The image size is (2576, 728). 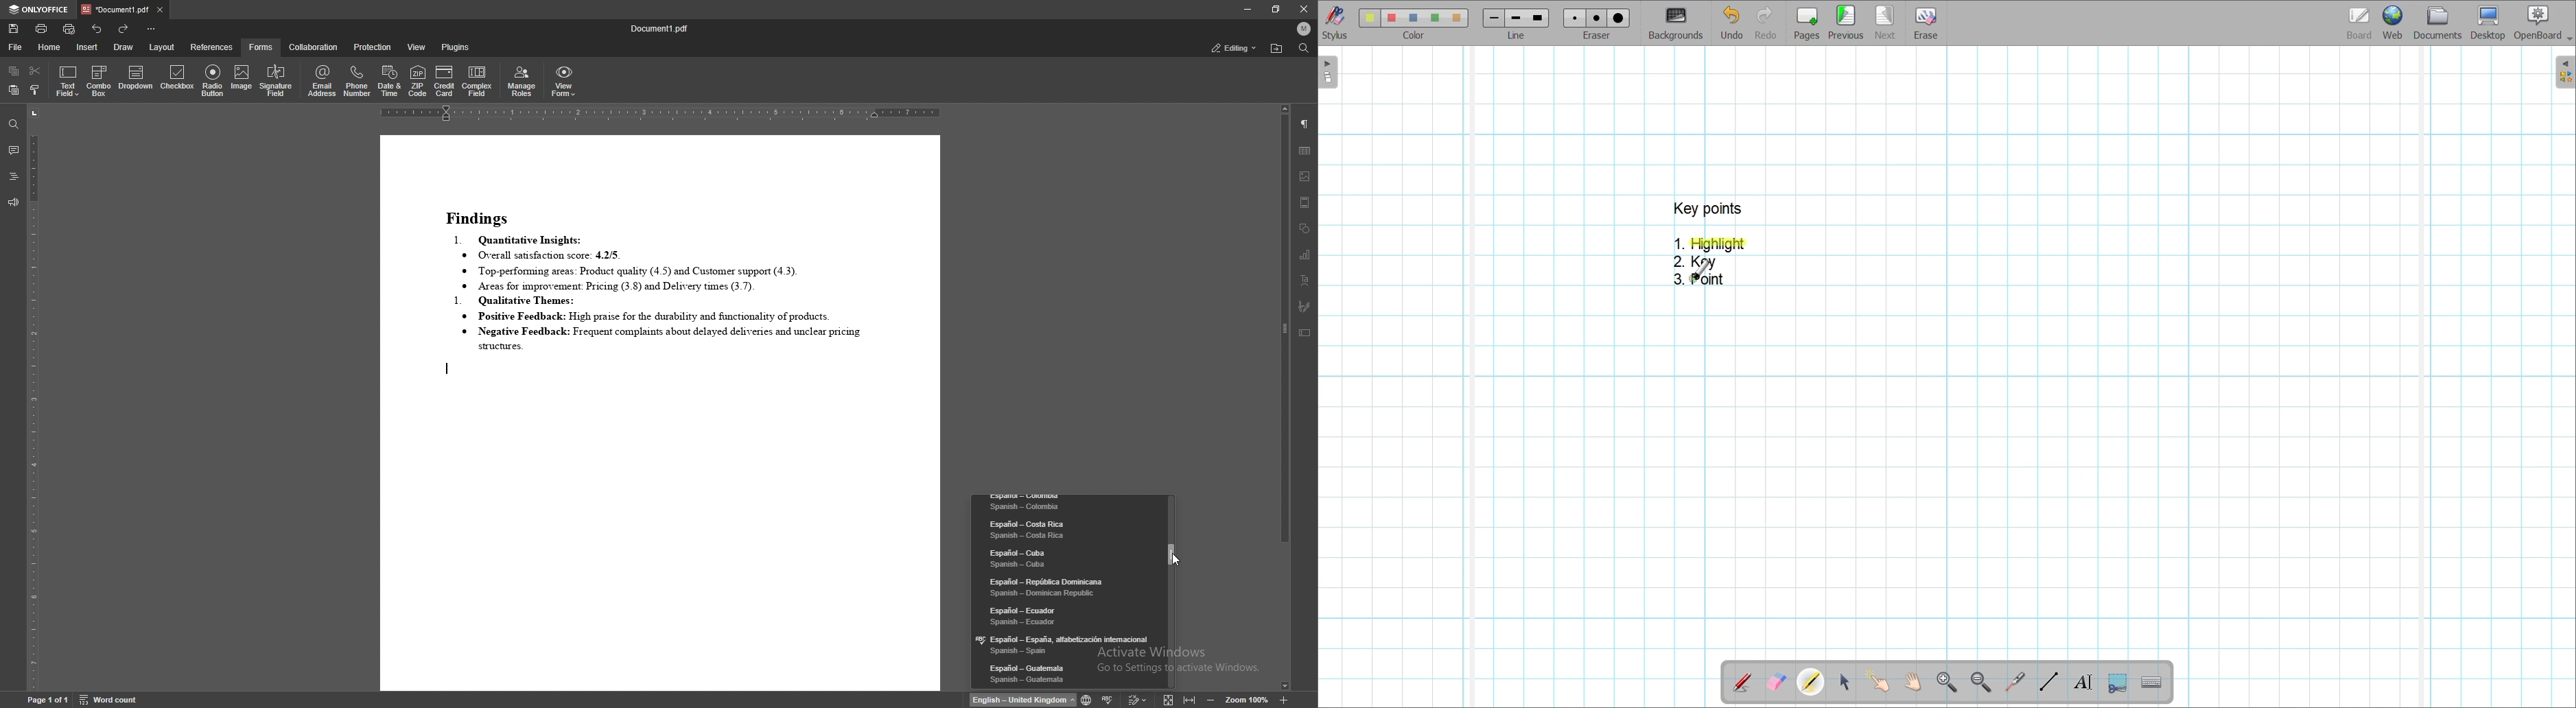 I want to click on Left sidebar, so click(x=1328, y=72).